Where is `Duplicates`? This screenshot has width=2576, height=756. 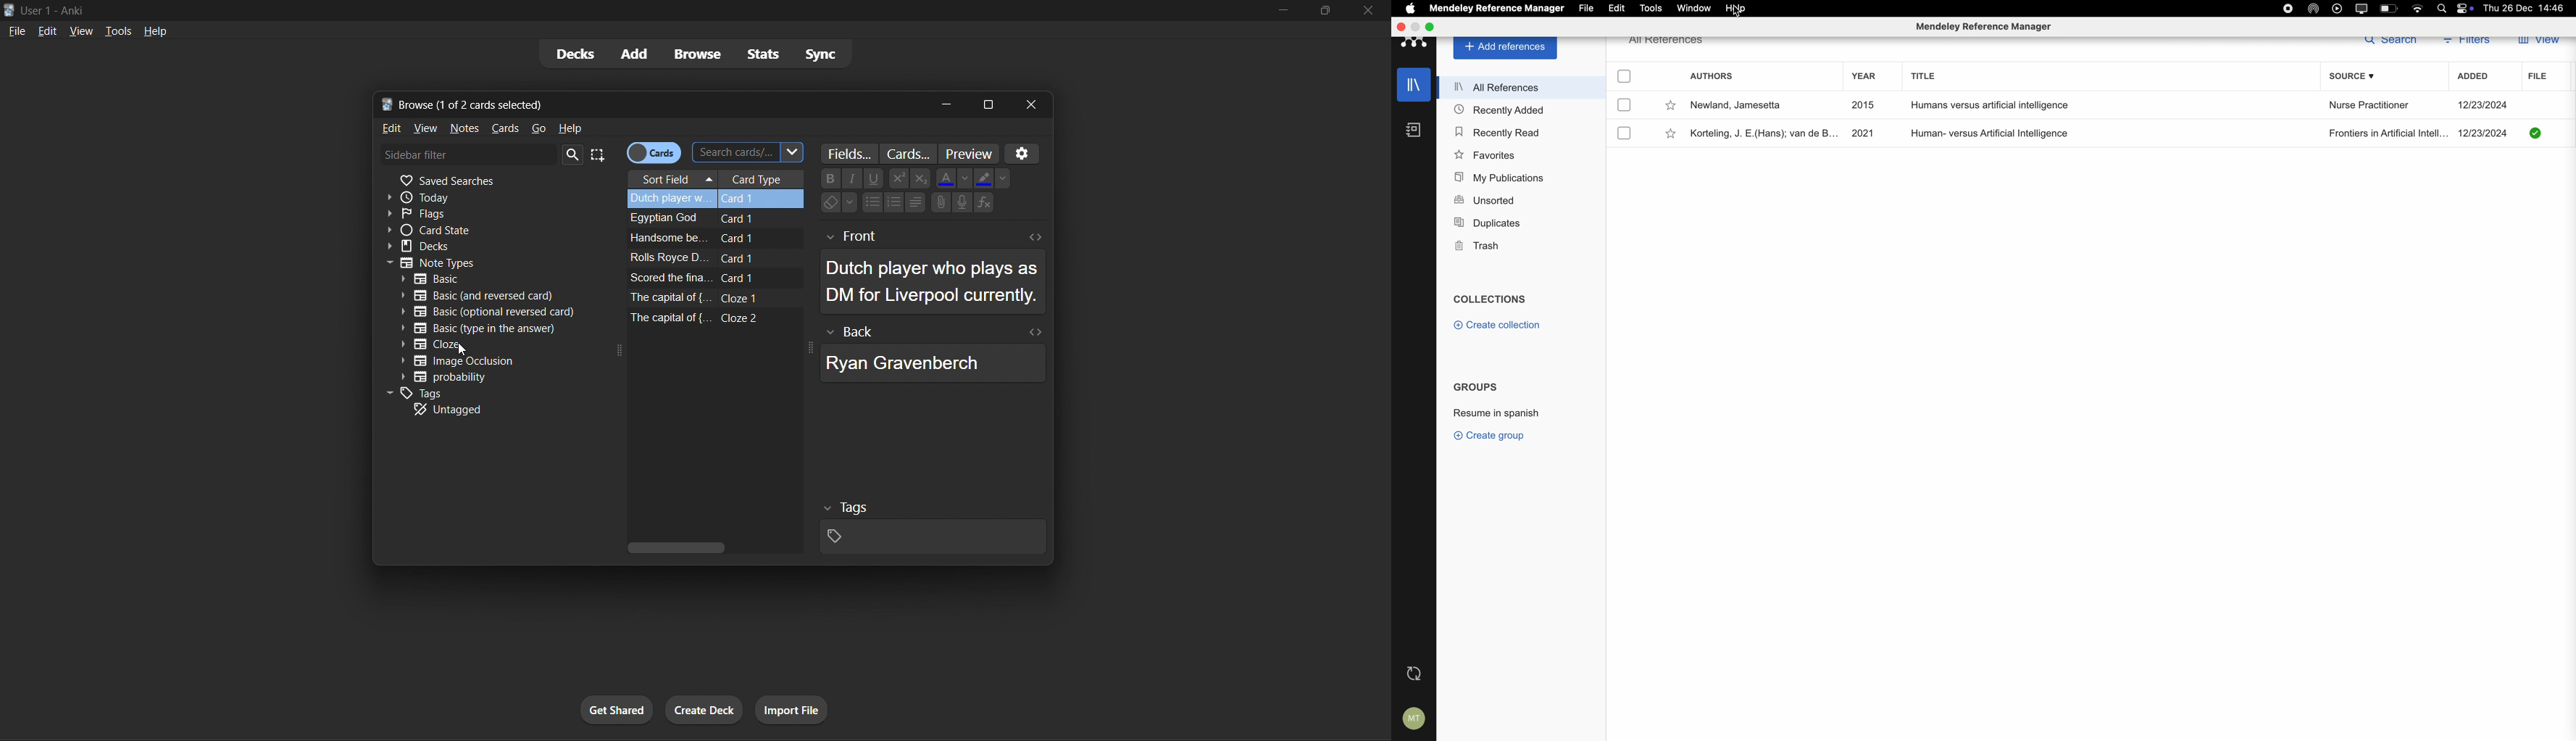
Duplicates is located at coordinates (1488, 222).